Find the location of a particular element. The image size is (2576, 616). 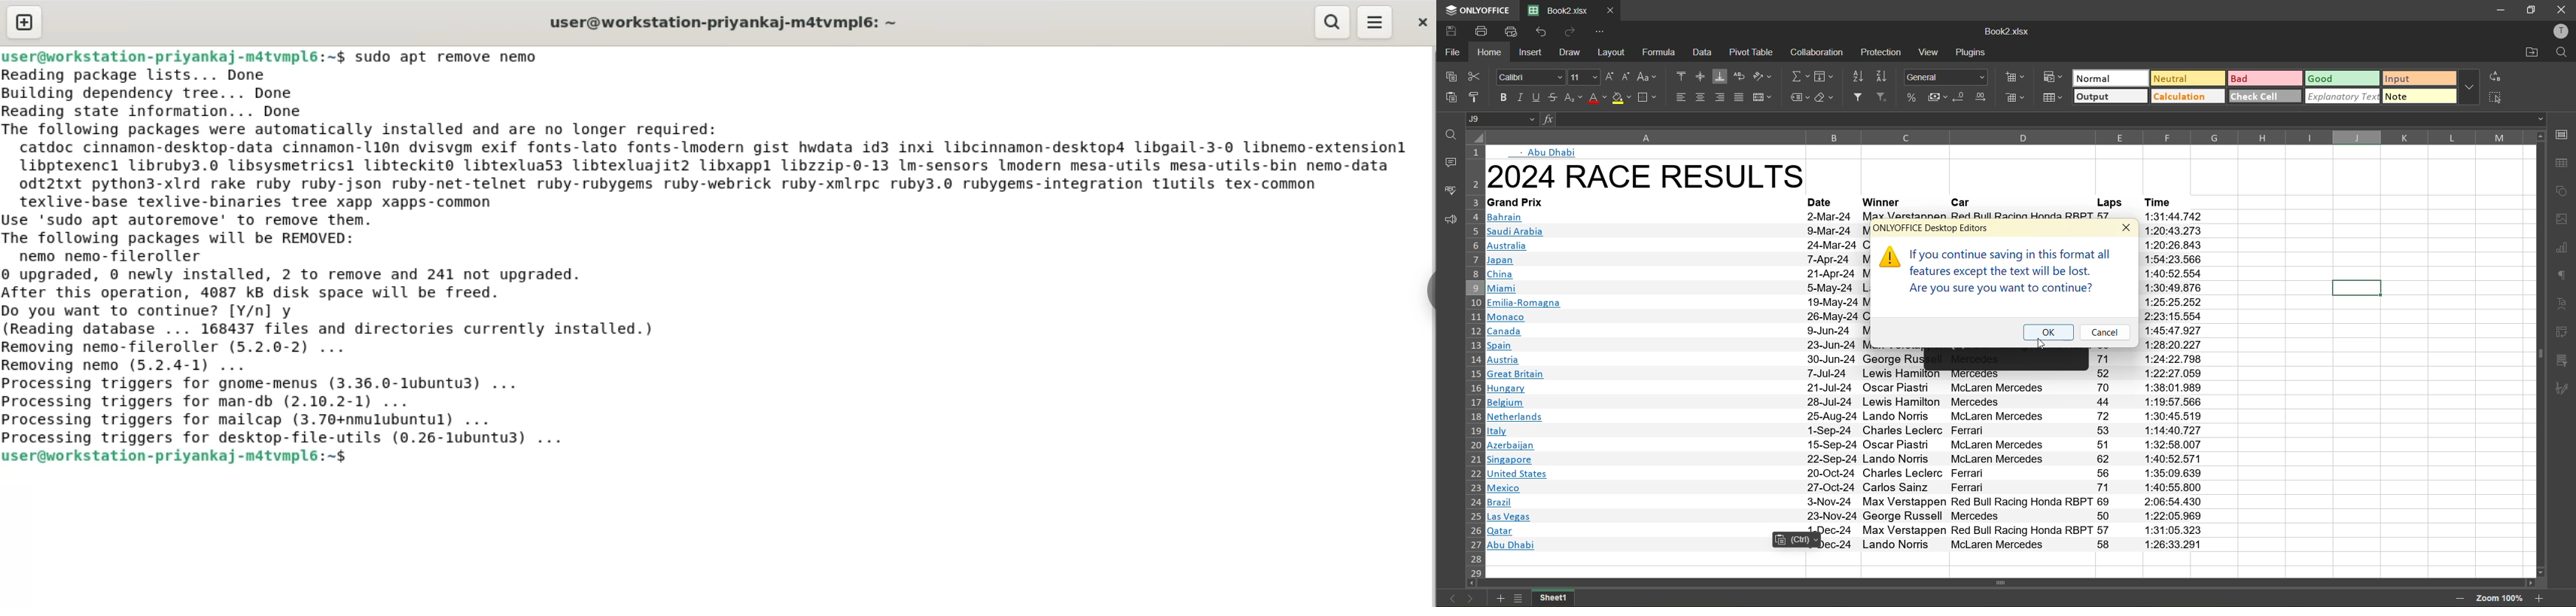

laps is located at coordinates (2113, 201).